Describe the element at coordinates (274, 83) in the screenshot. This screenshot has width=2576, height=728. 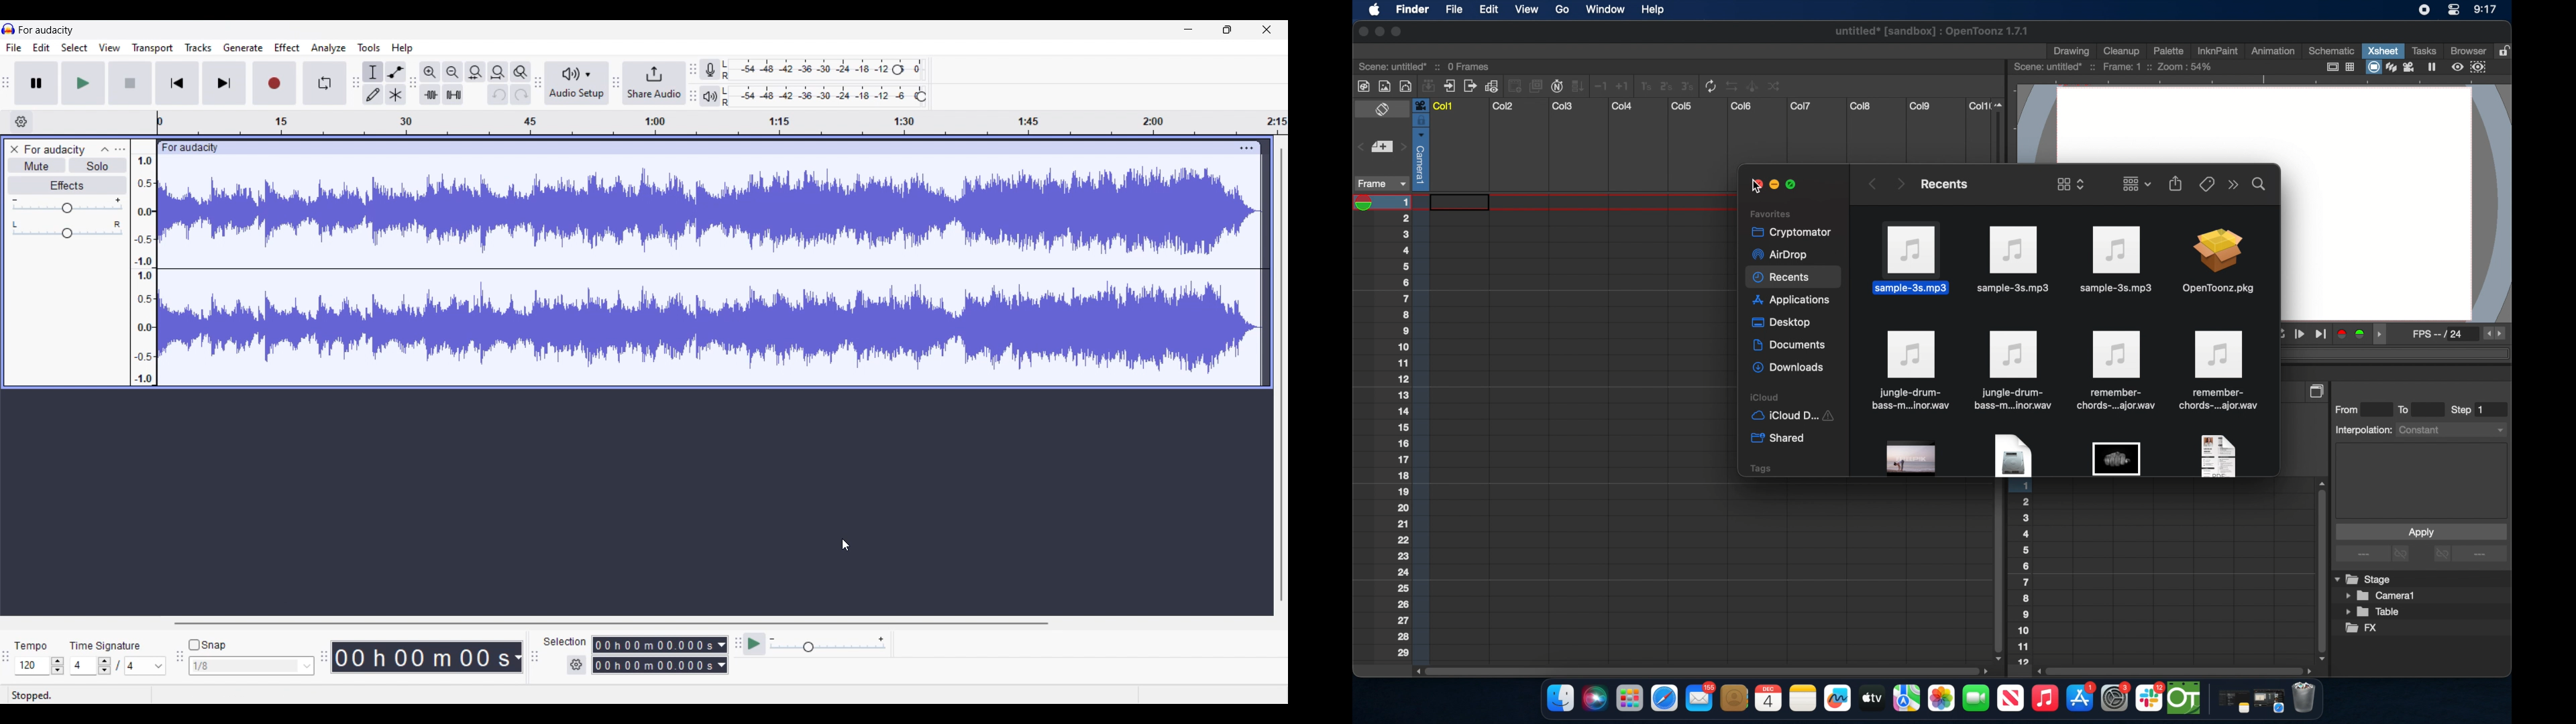
I see `Record/Record new track` at that location.